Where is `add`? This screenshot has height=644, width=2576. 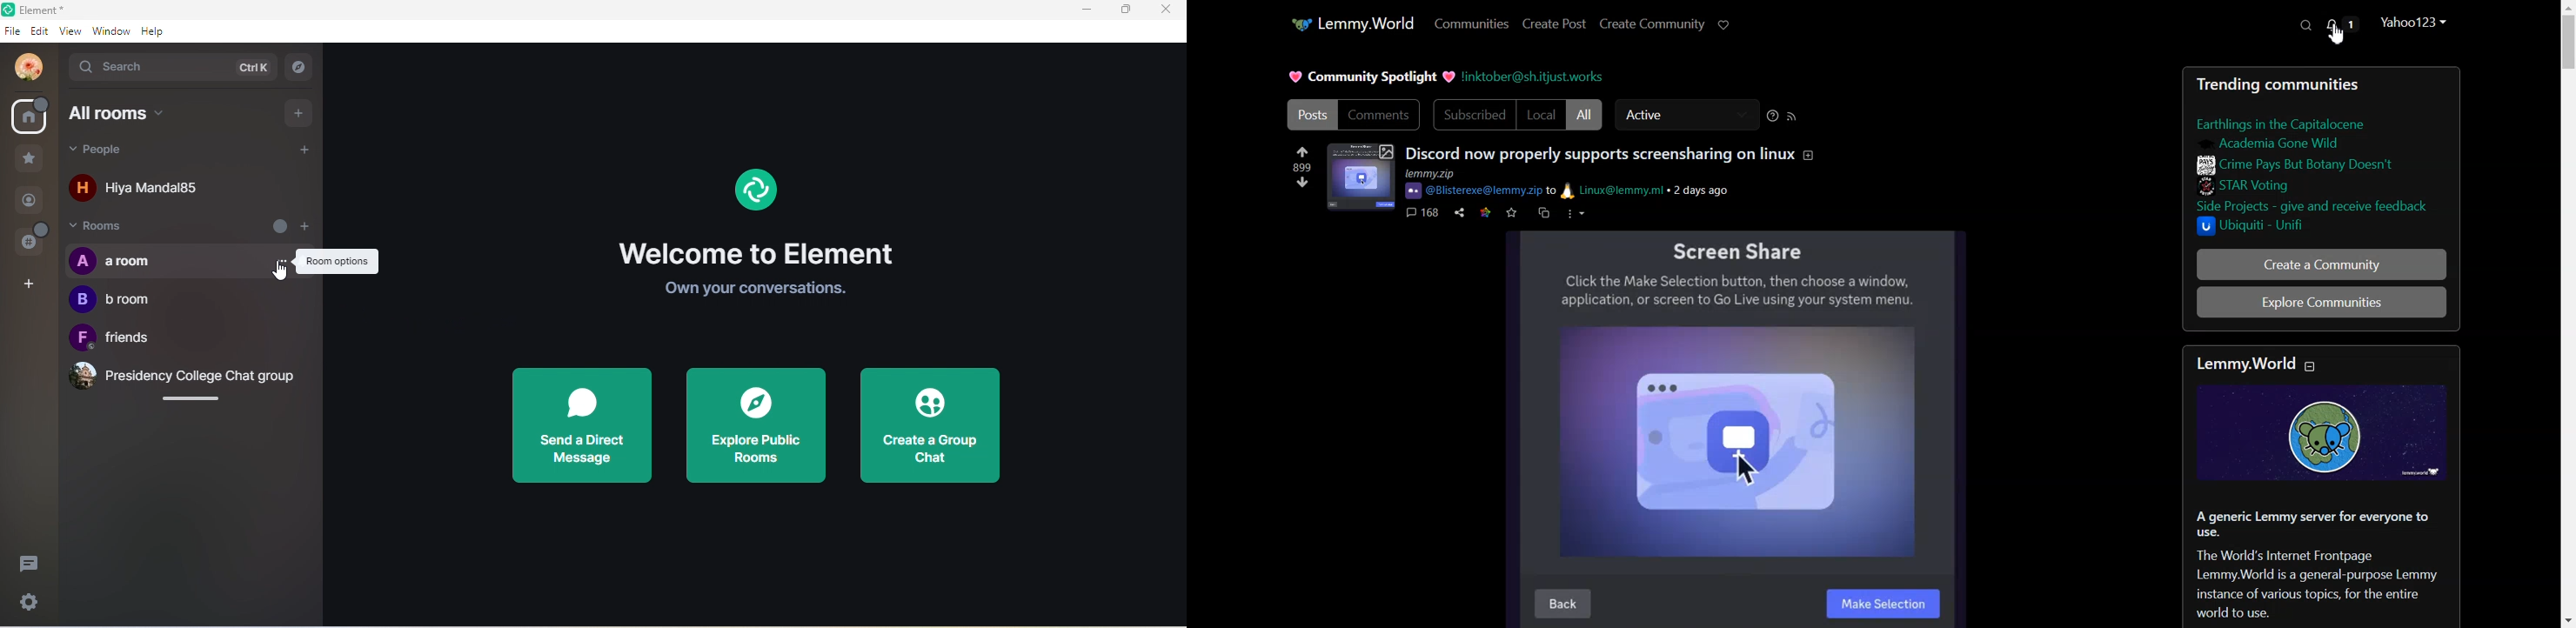
add is located at coordinates (307, 152).